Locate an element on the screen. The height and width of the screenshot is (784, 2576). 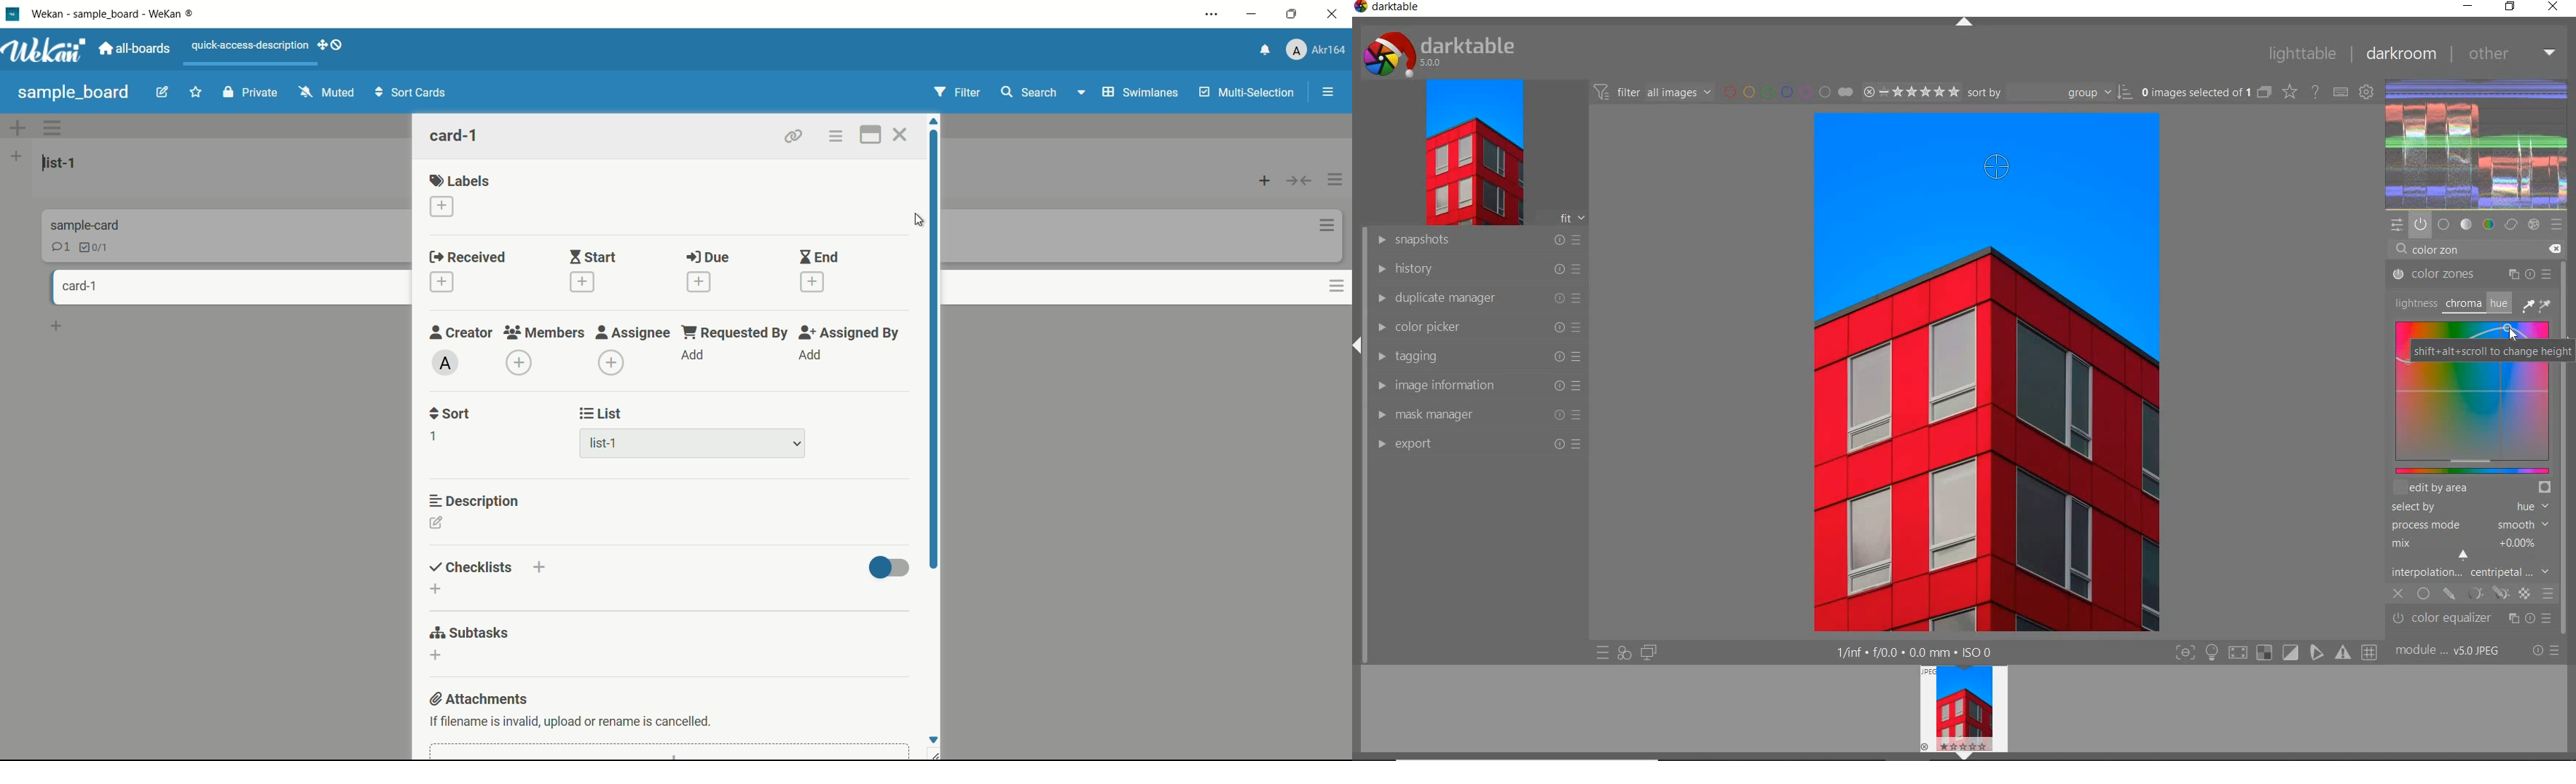
module order is located at coordinates (2451, 652).